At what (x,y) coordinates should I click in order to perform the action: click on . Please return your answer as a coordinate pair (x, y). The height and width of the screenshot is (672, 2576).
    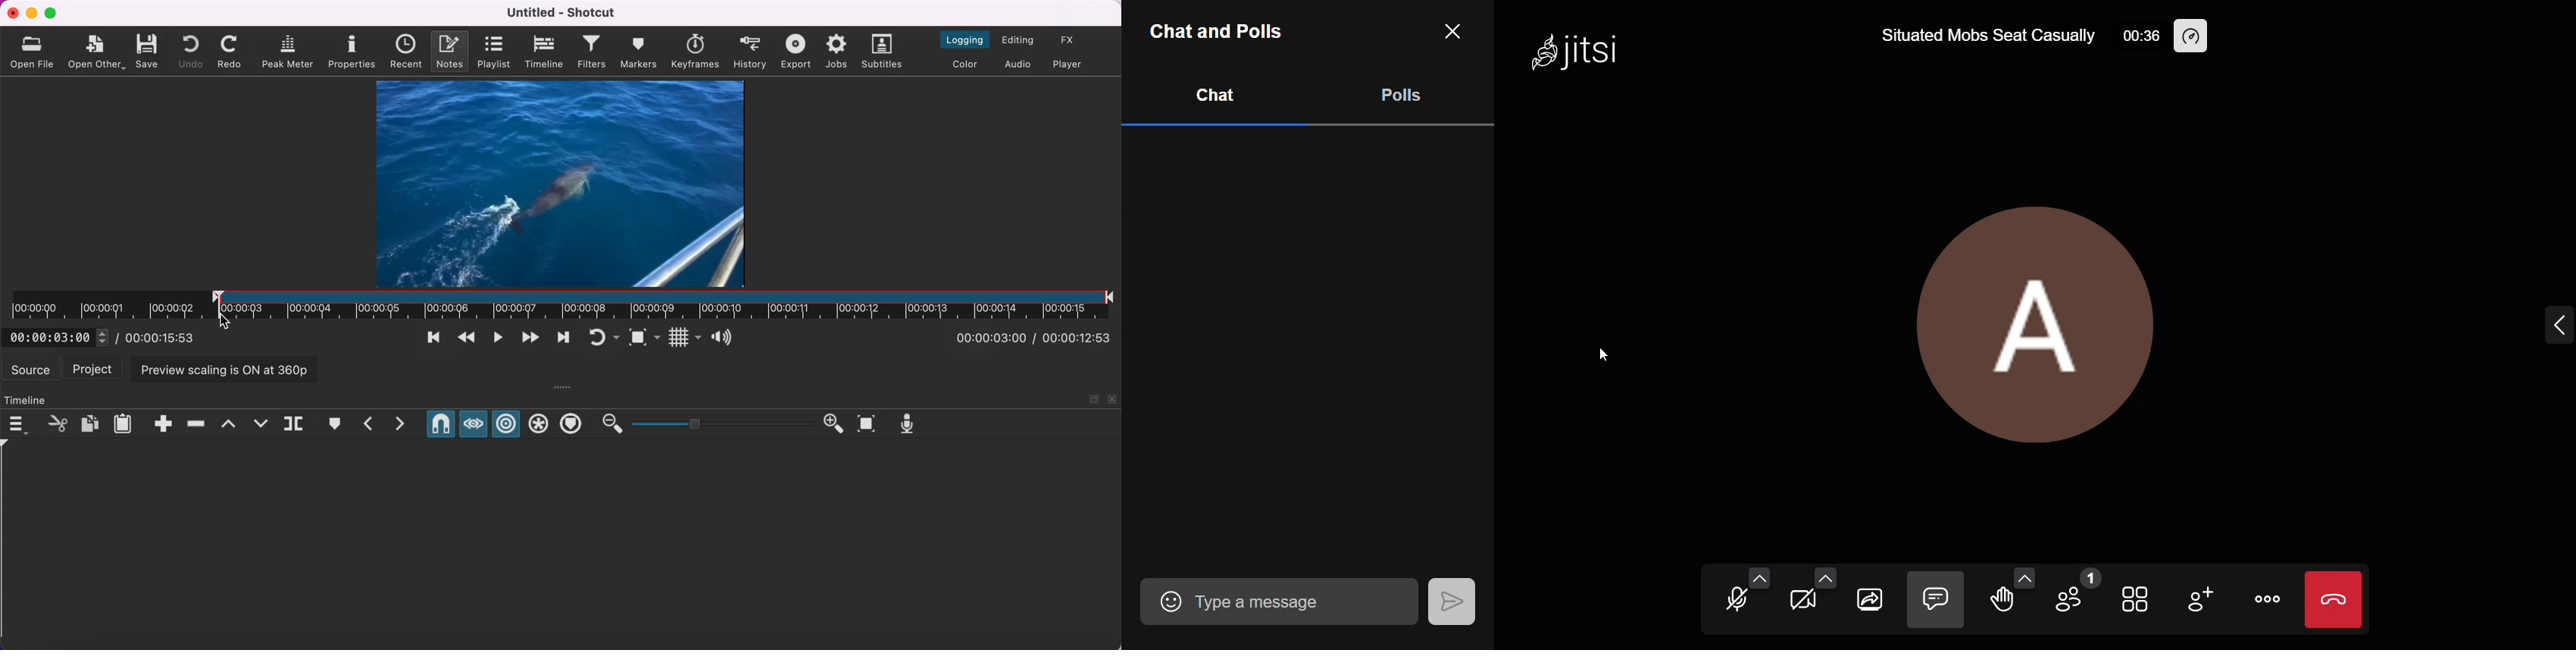
    Looking at the image, I should click on (722, 337).